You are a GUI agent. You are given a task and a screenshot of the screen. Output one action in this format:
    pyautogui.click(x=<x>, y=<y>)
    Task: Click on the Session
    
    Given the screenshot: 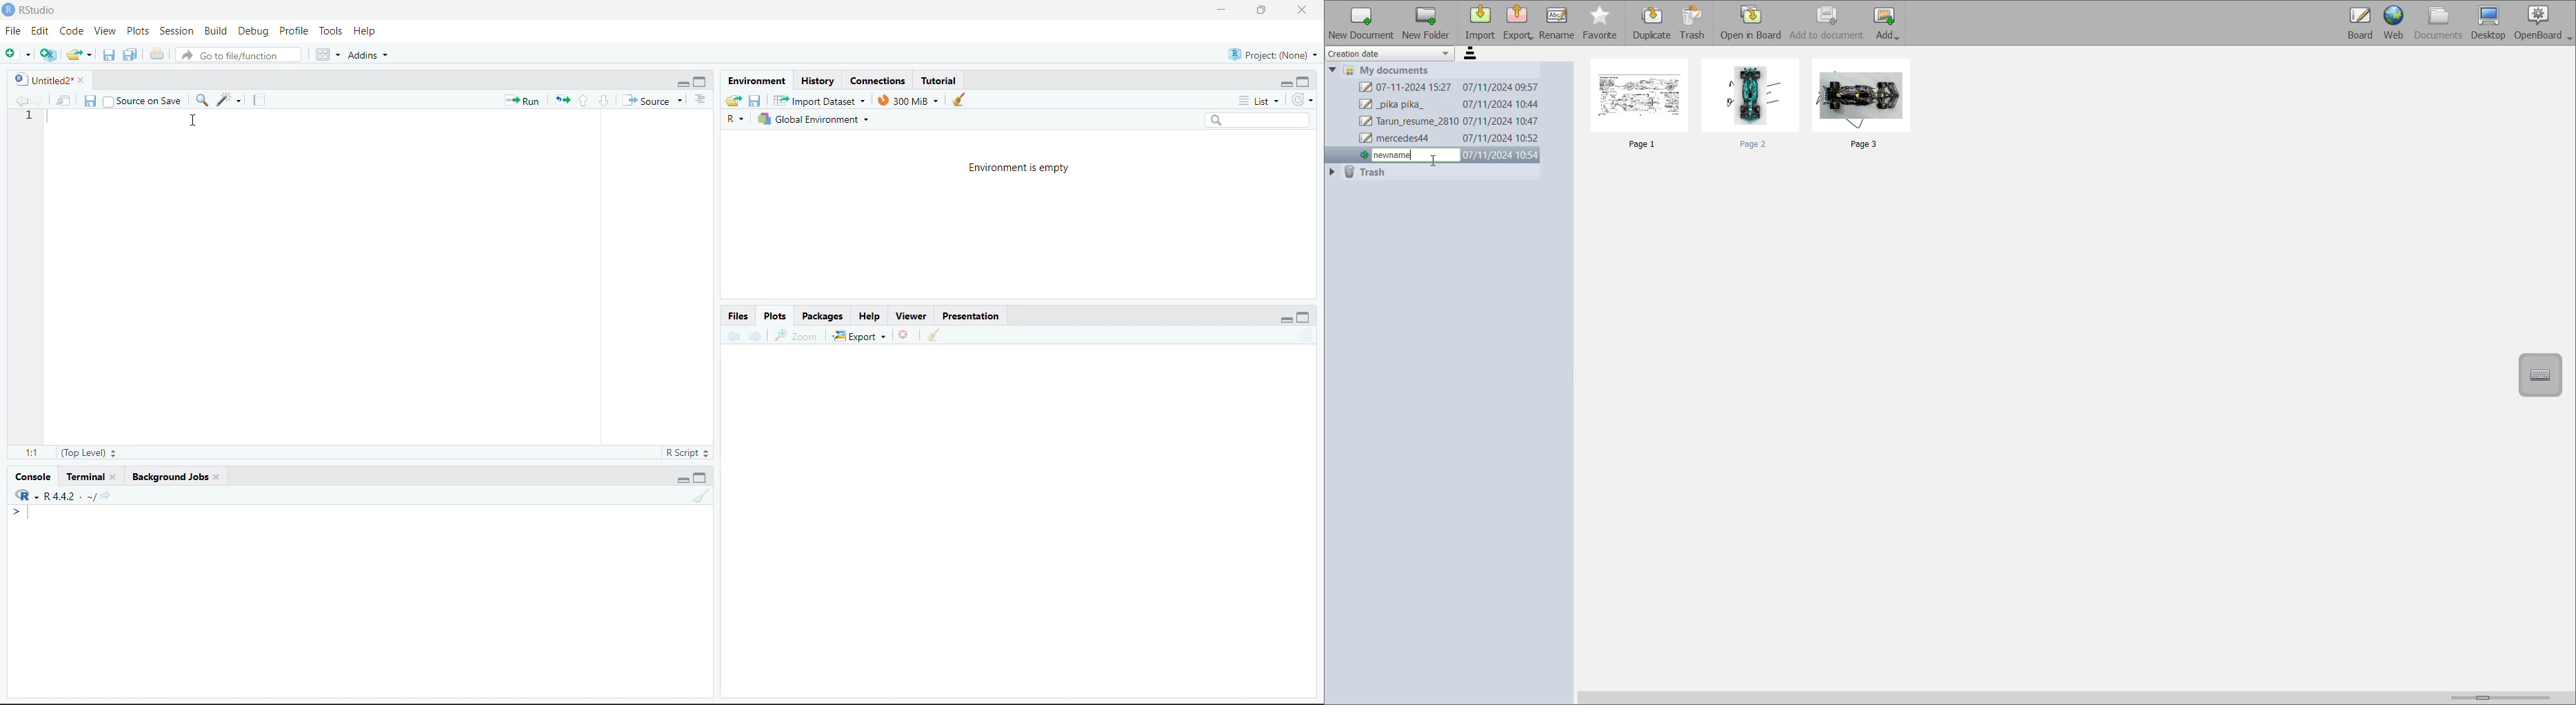 What is the action you would take?
    pyautogui.click(x=176, y=31)
    